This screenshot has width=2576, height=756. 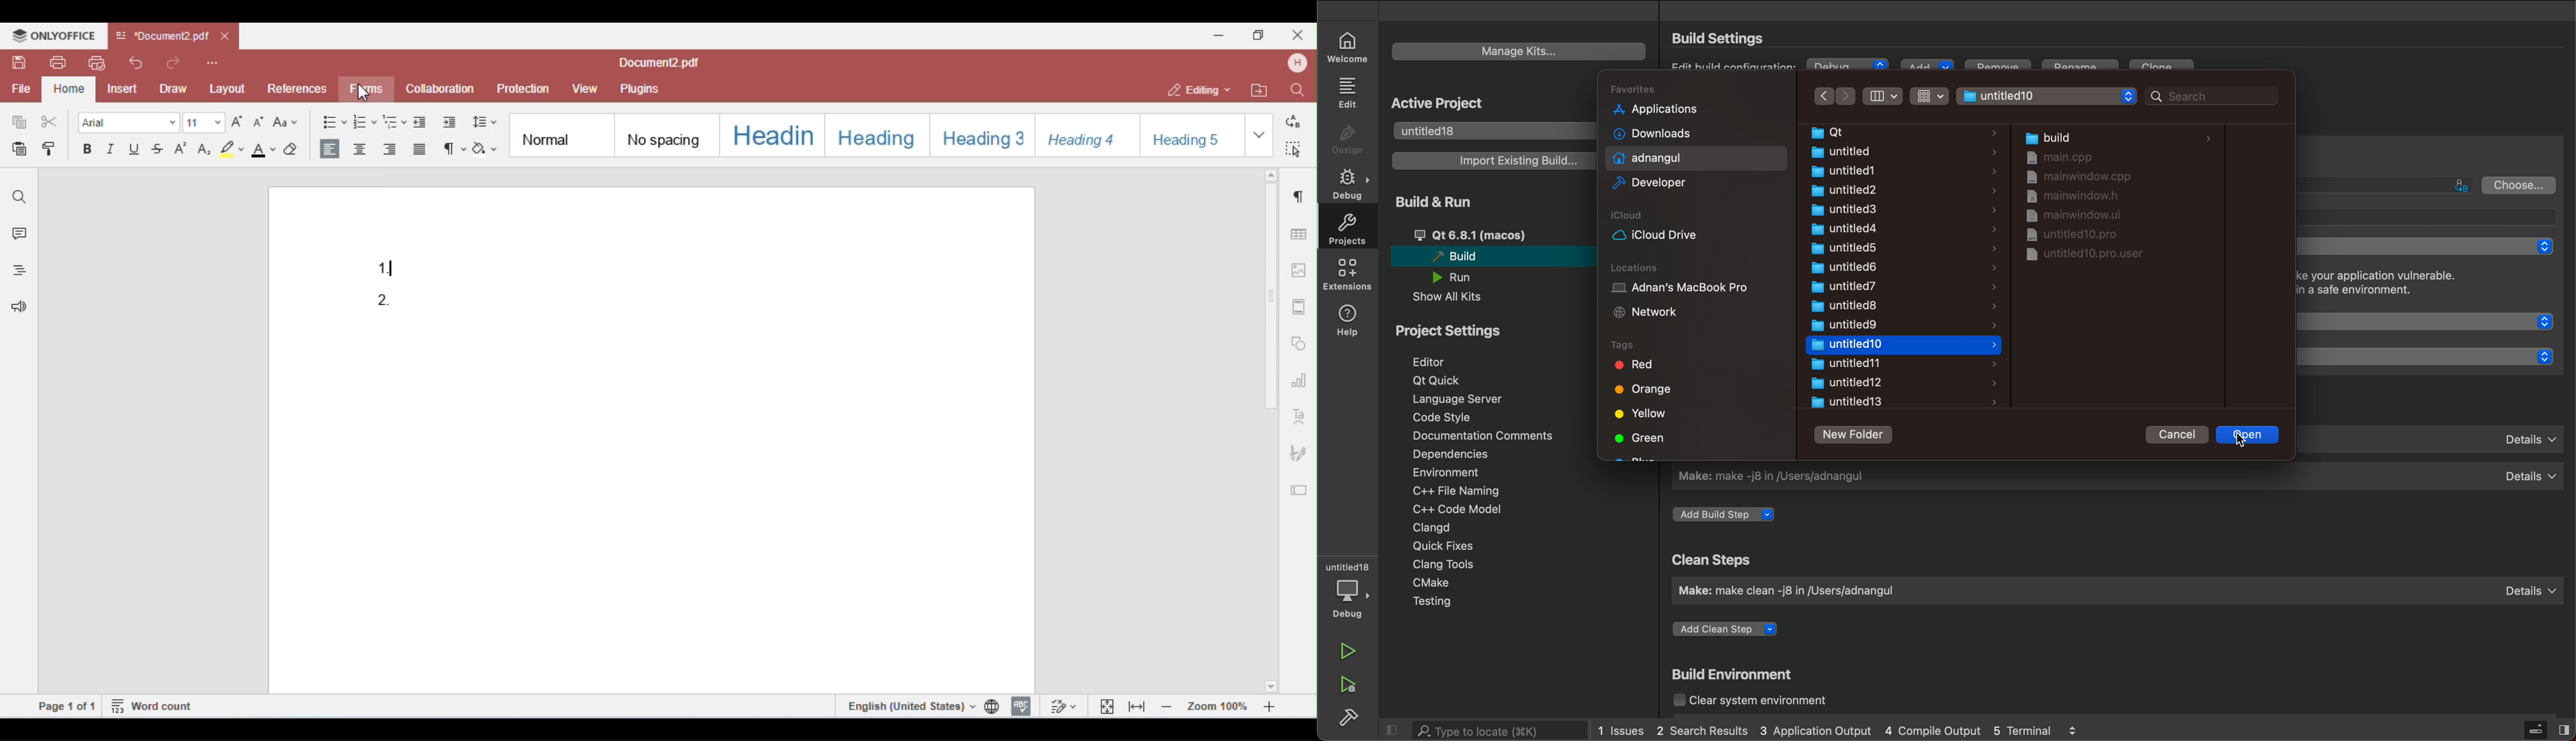 I want to click on Locations, so click(x=1636, y=267).